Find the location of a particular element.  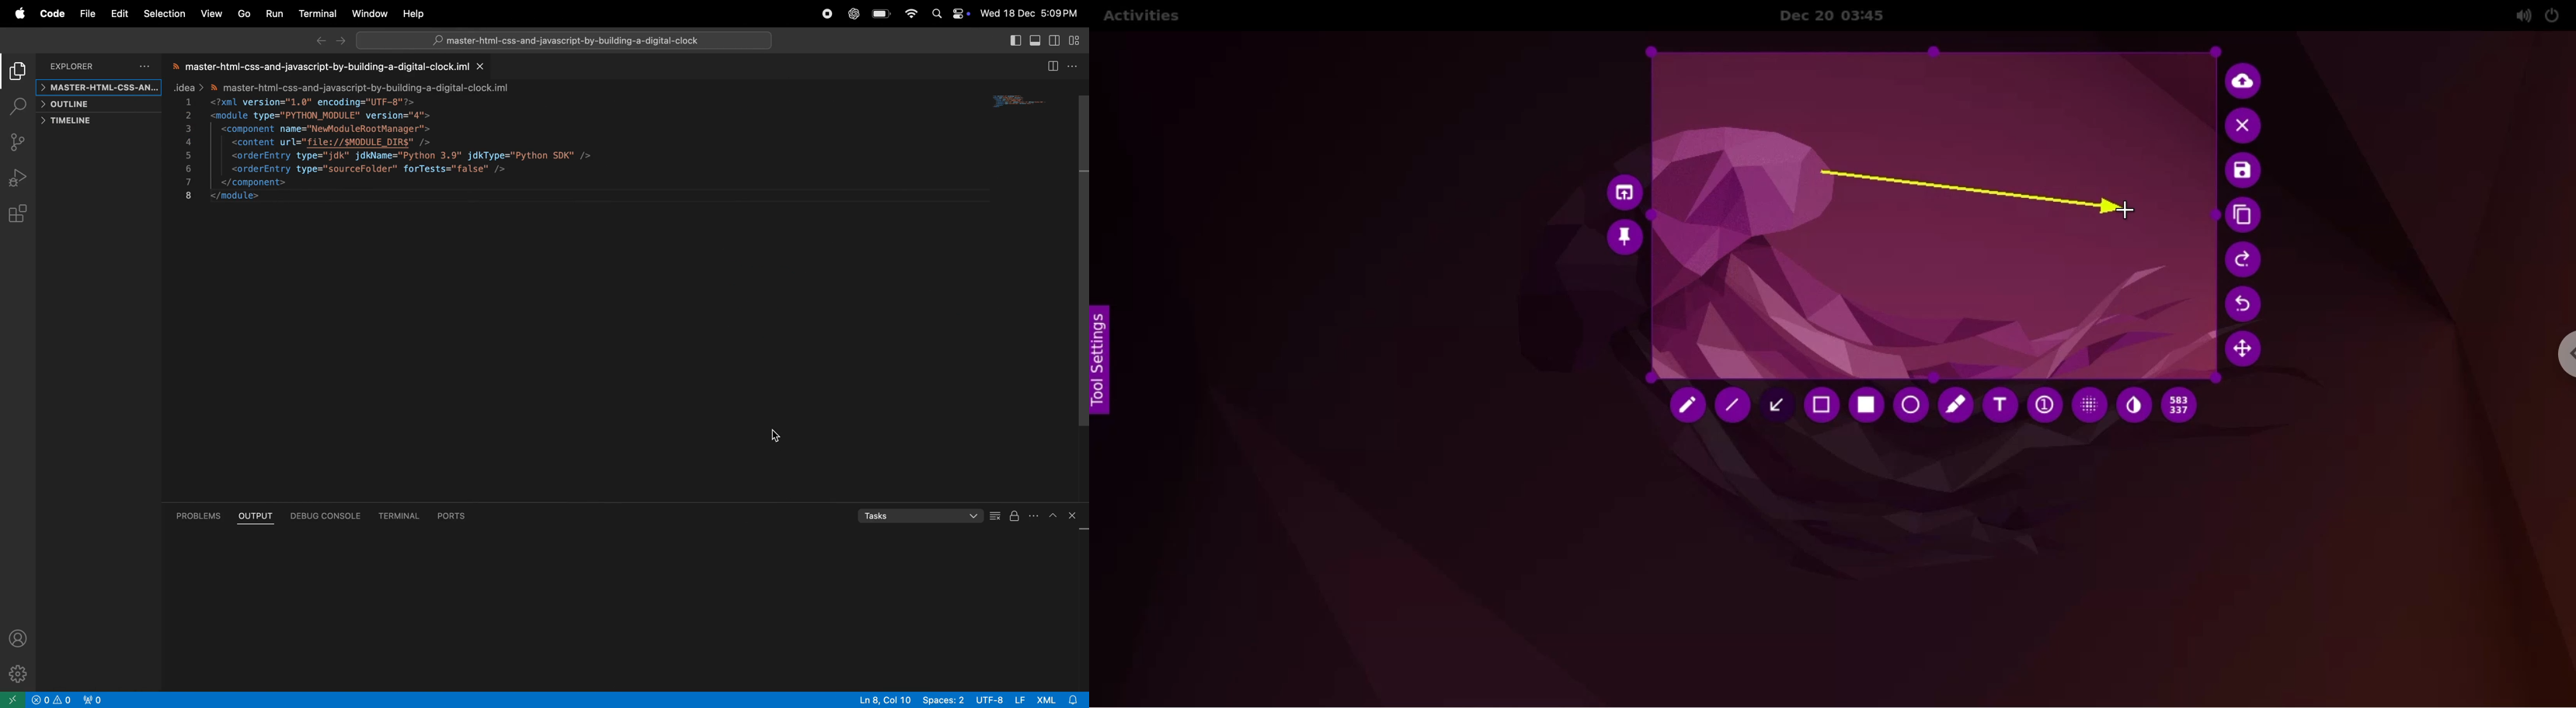

split editor is located at coordinates (1052, 68).